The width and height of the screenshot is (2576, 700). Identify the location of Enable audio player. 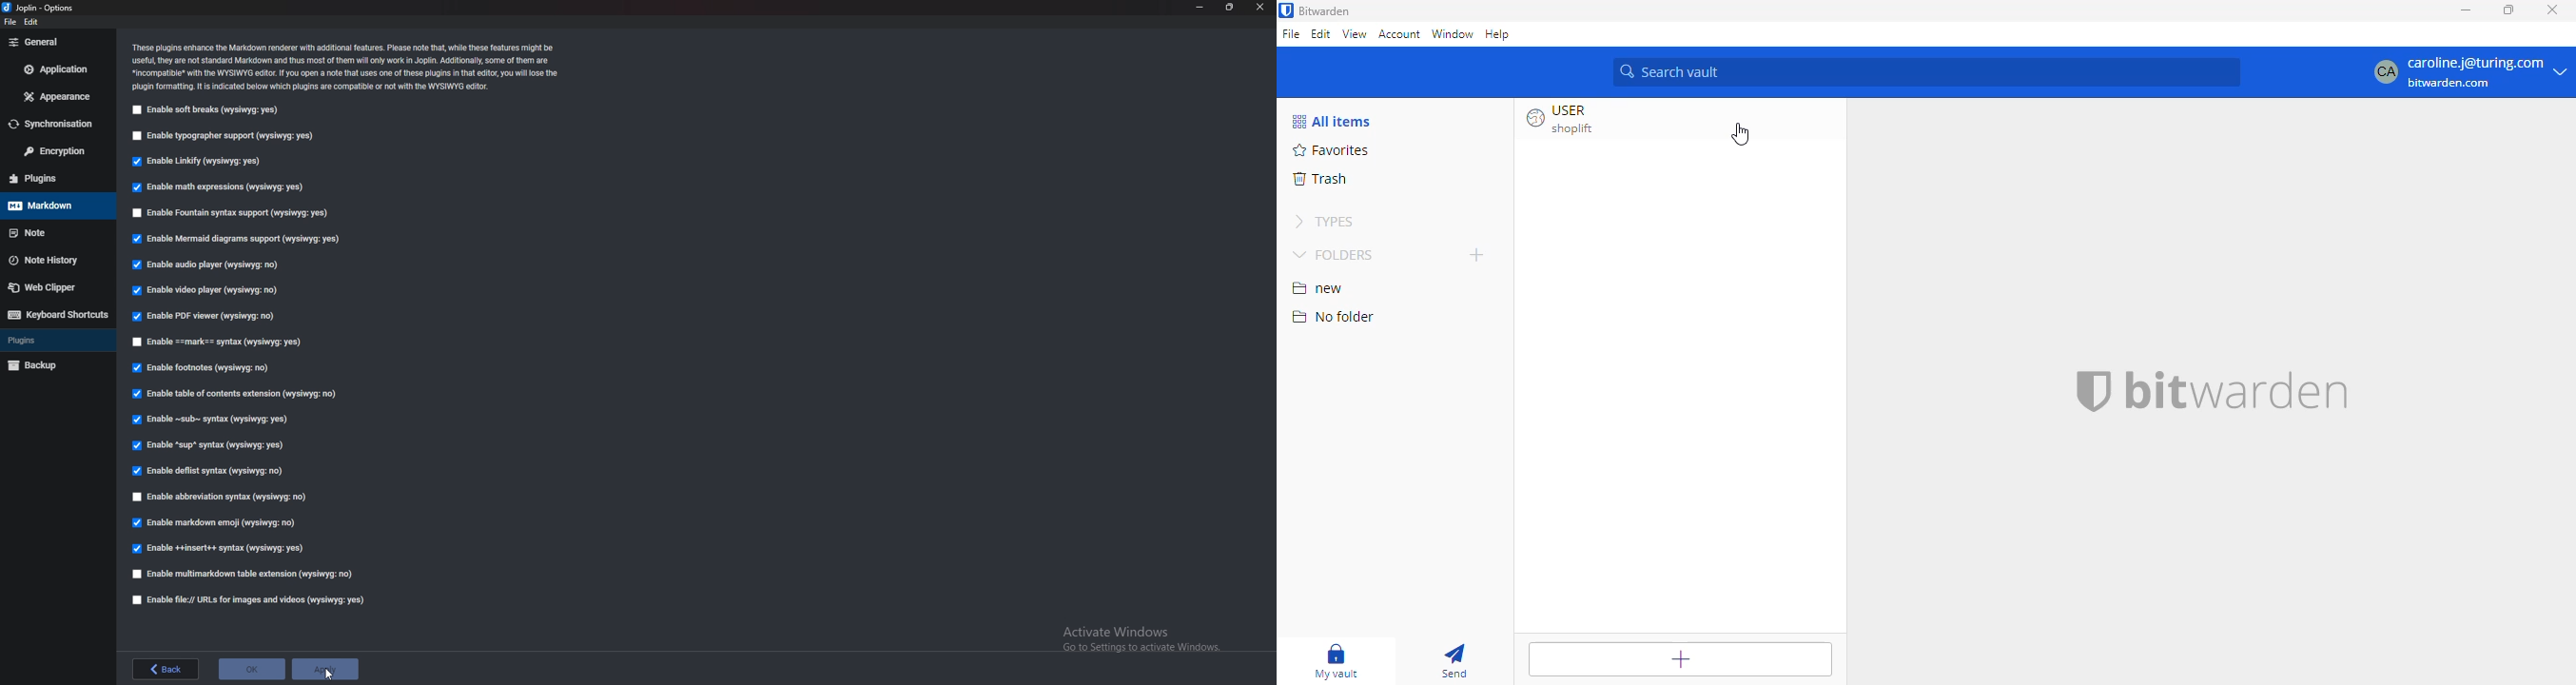
(206, 265).